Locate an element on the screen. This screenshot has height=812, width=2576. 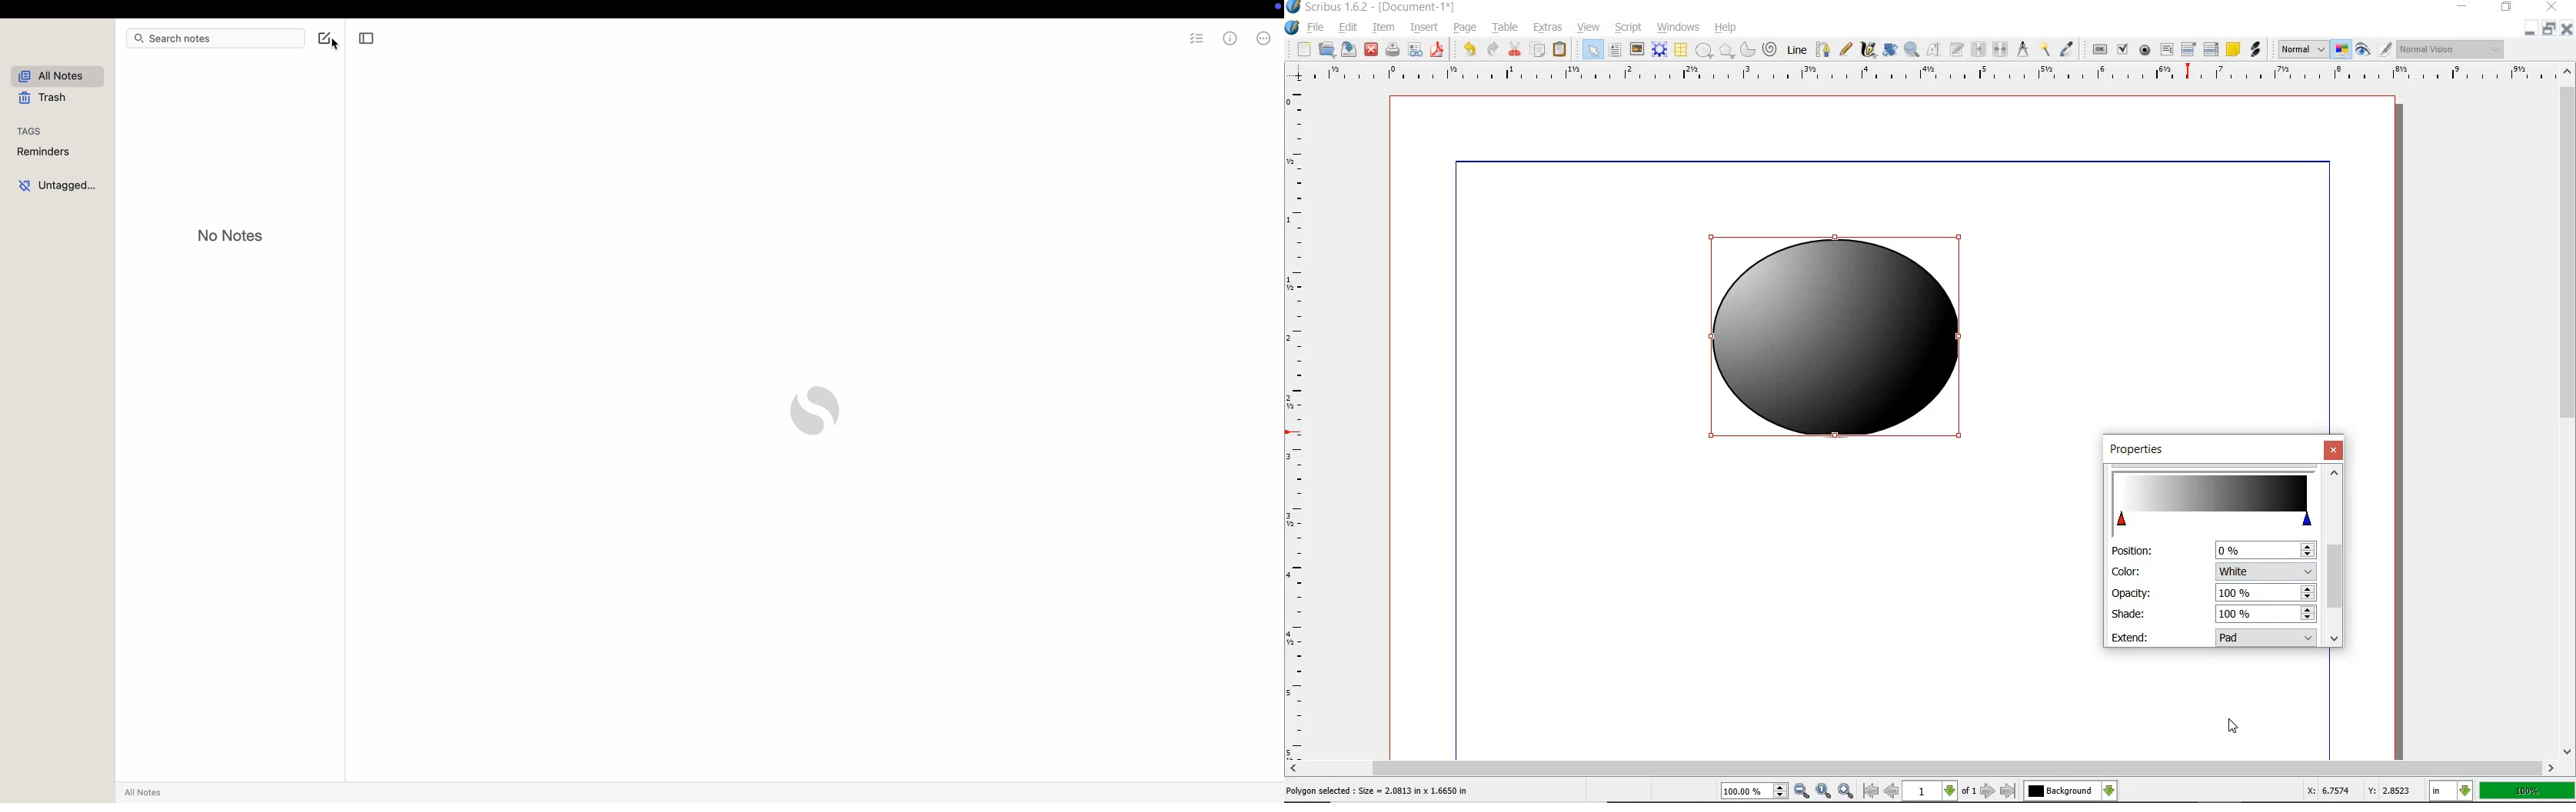
EDIT IN PREVIEW MODE is located at coordinates (2385, 48).